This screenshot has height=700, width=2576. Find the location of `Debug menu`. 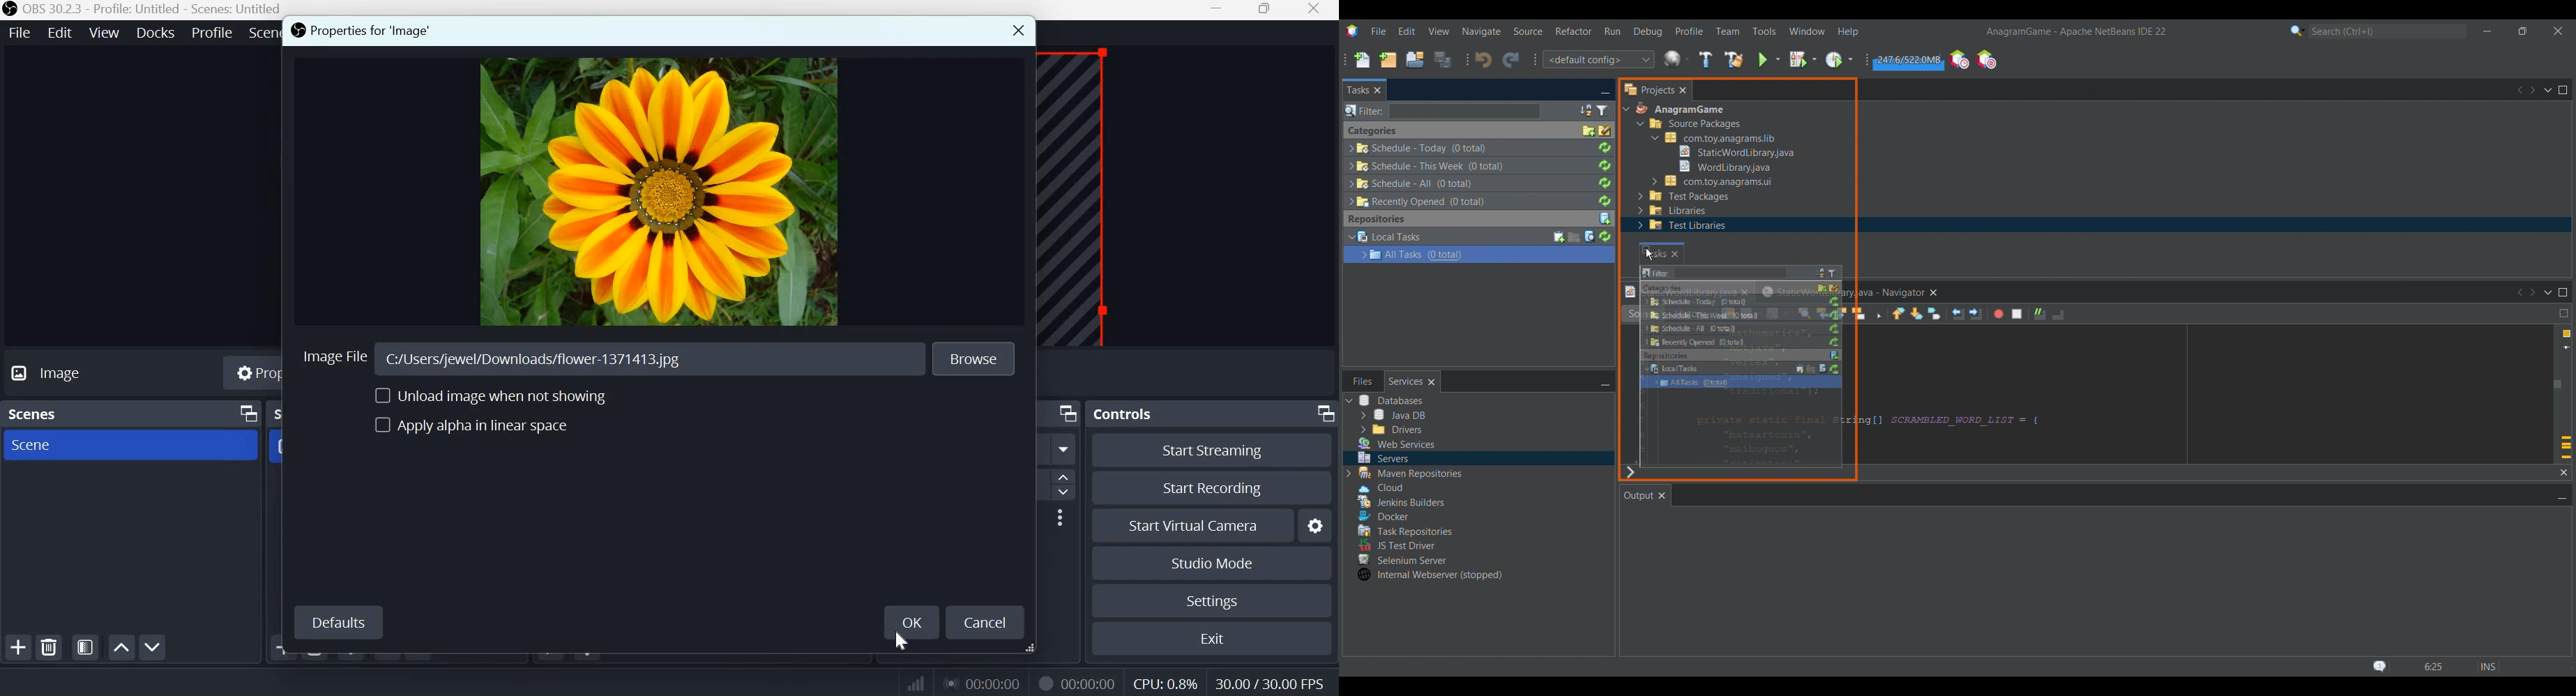

Debug menu is located at coordinates (1647, 32).